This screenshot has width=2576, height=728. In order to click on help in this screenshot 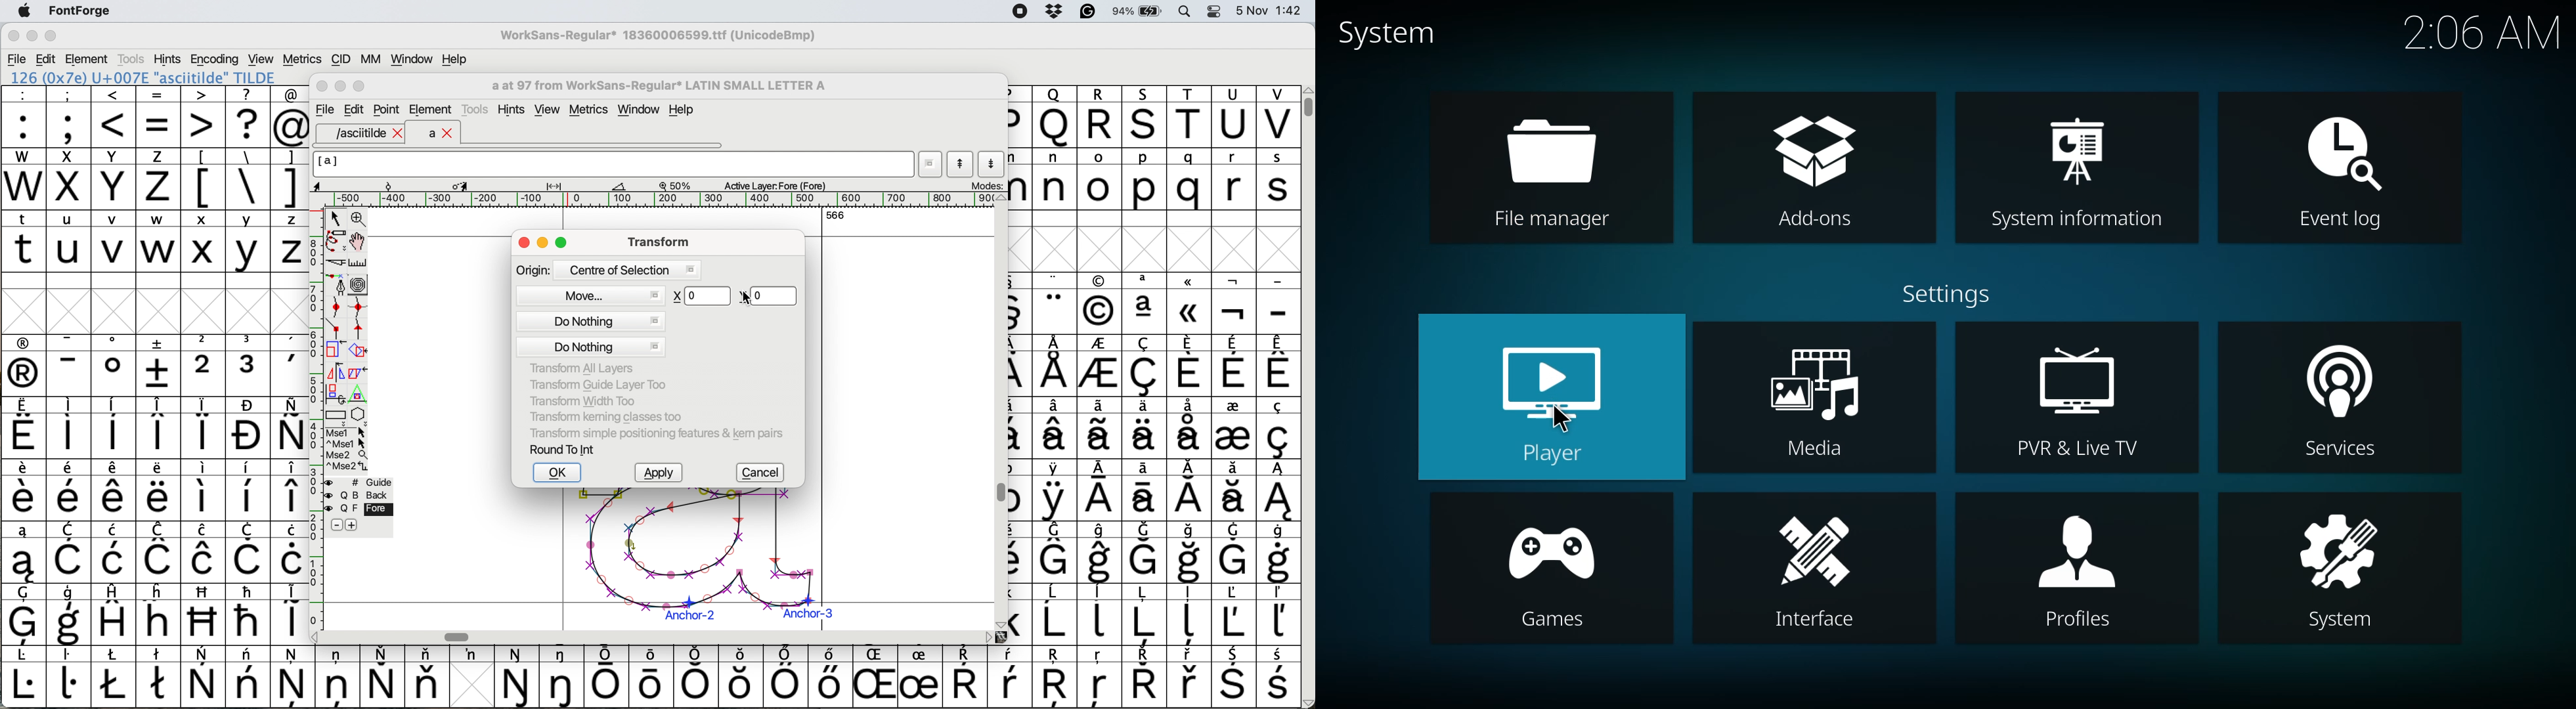, I will do `click(456, 59)`.